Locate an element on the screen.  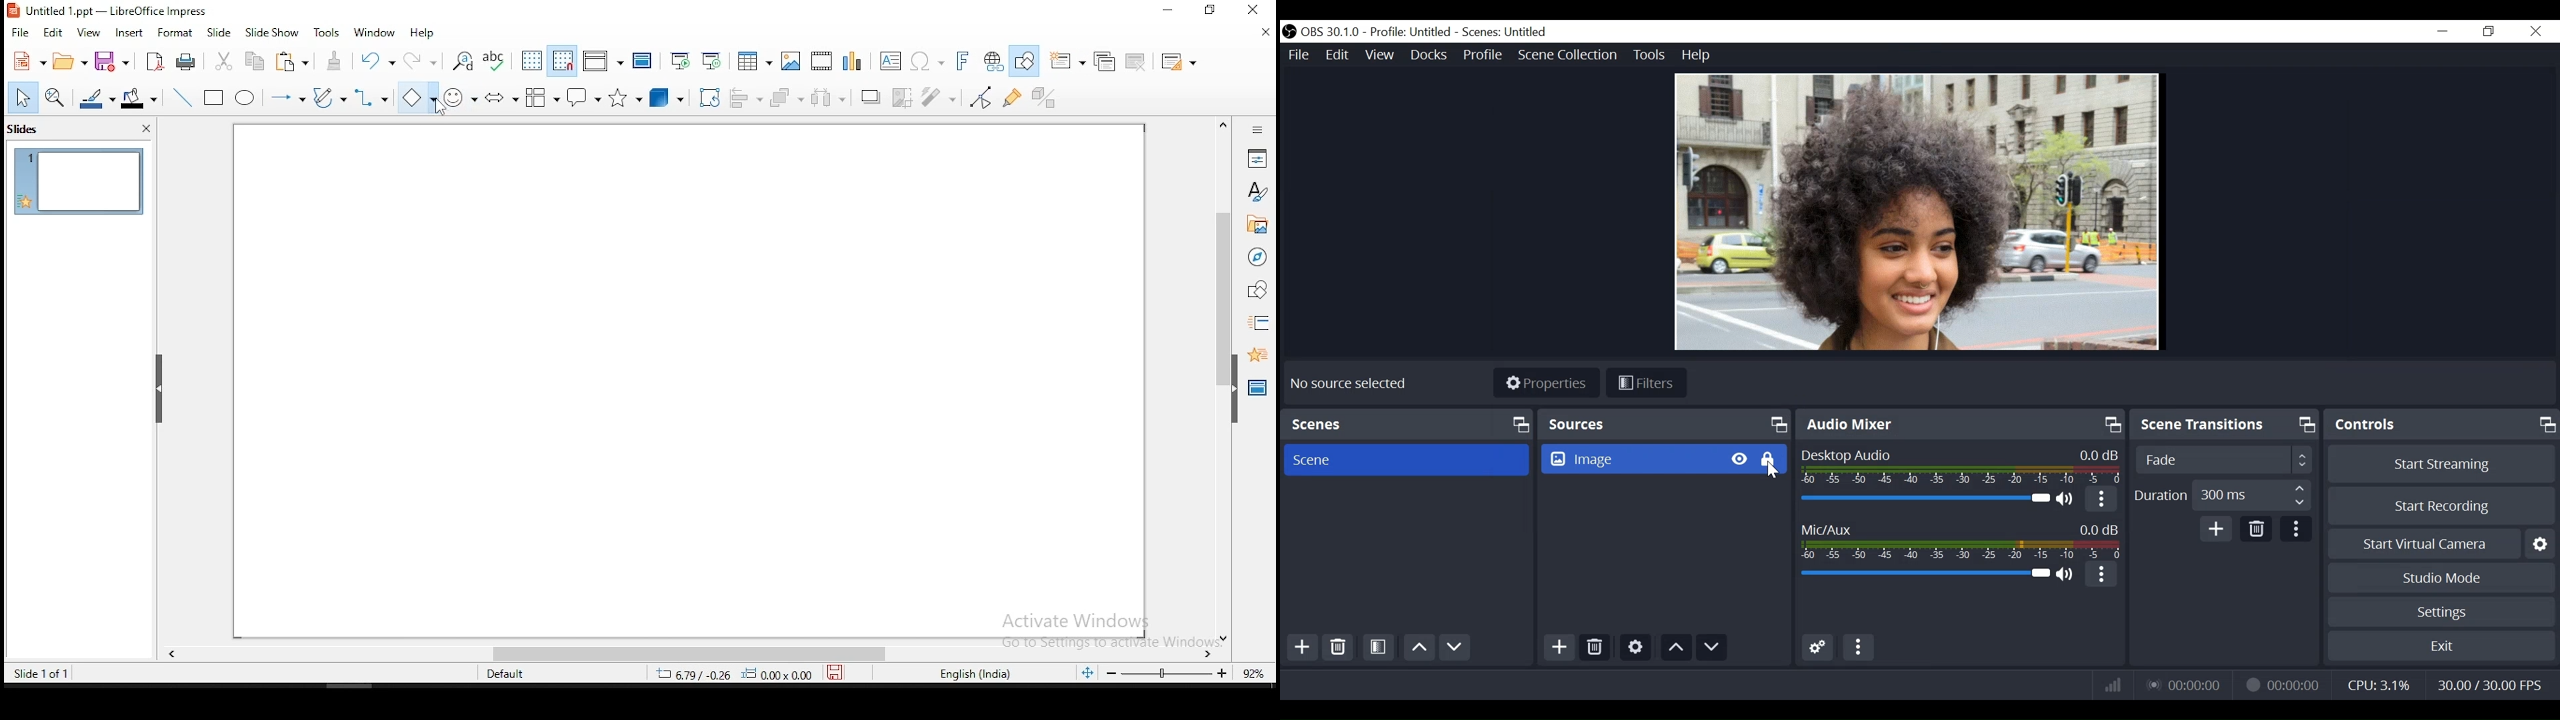
Scenes is located at coordinates (1407, 423).